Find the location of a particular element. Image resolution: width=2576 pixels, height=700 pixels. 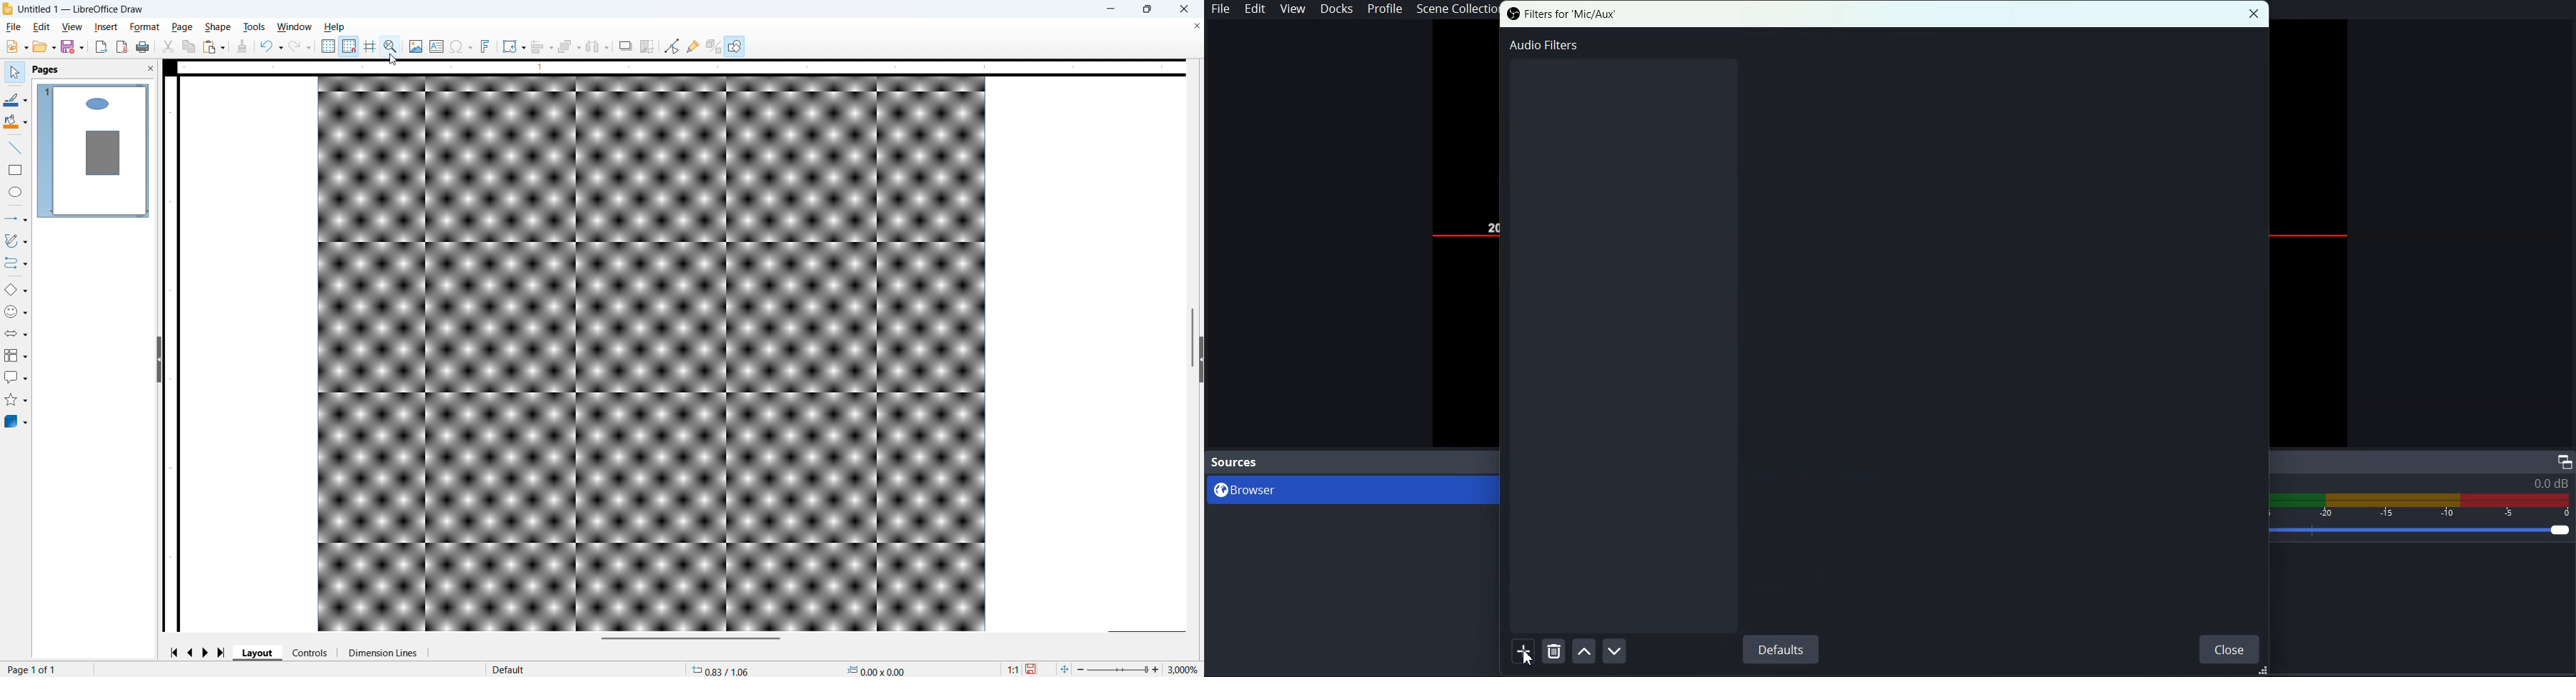

Edit  is located at coordinates (42, 28).